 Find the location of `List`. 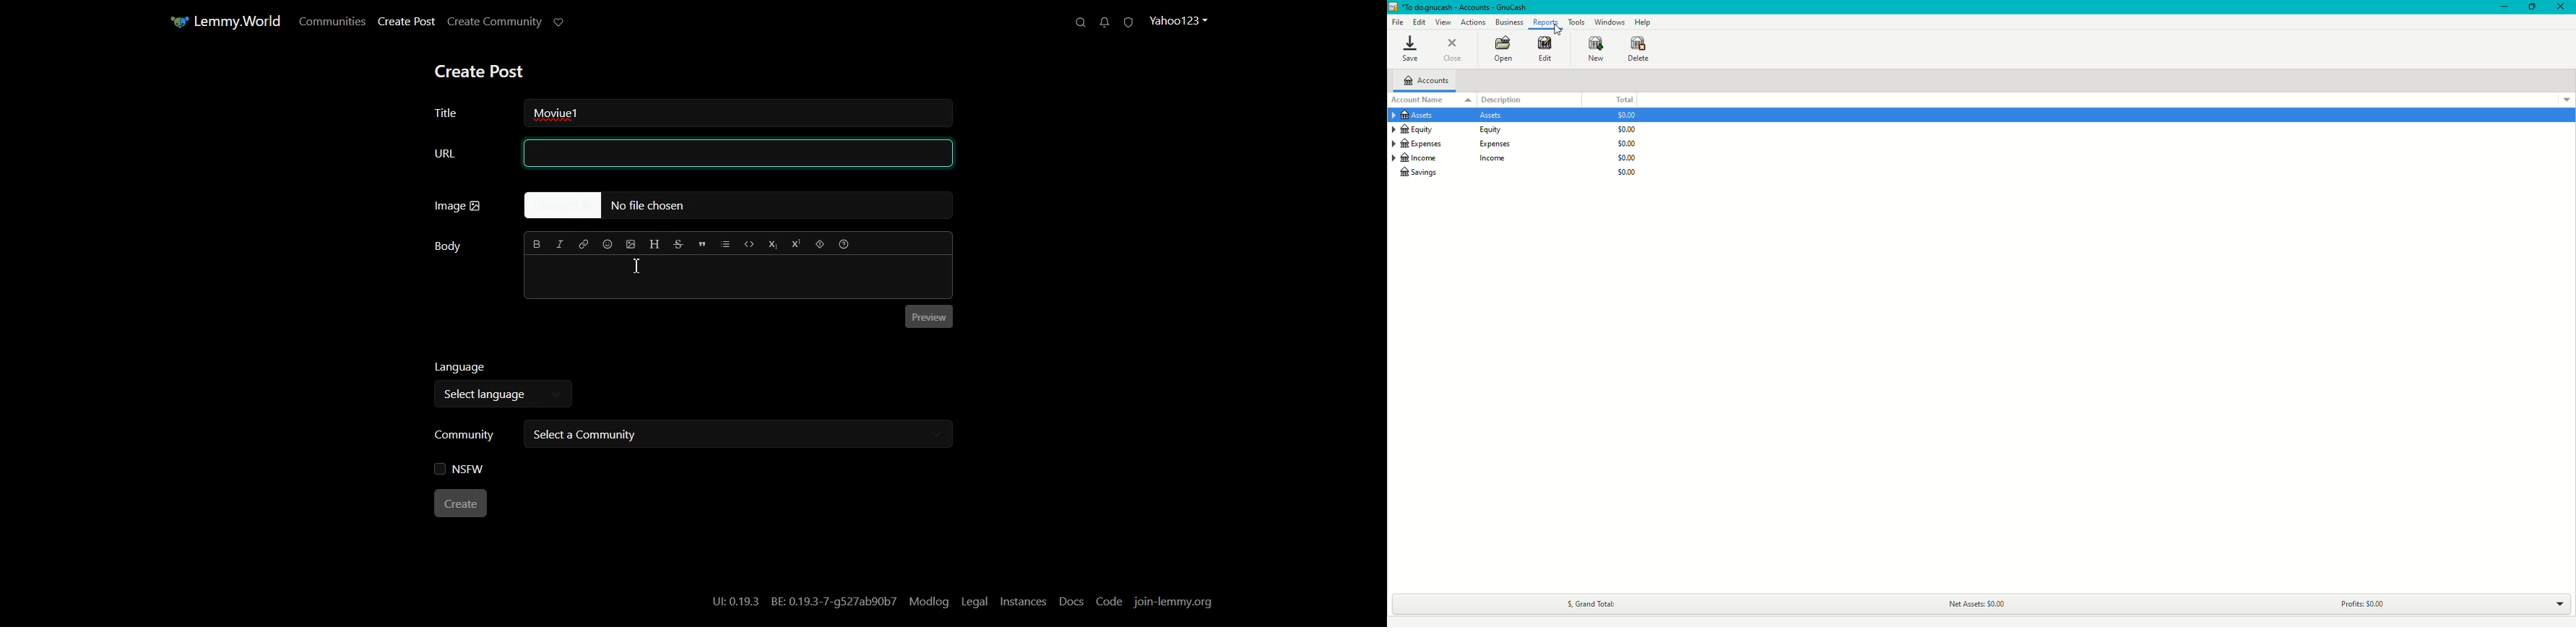

List is located at coordinates (725, 244).